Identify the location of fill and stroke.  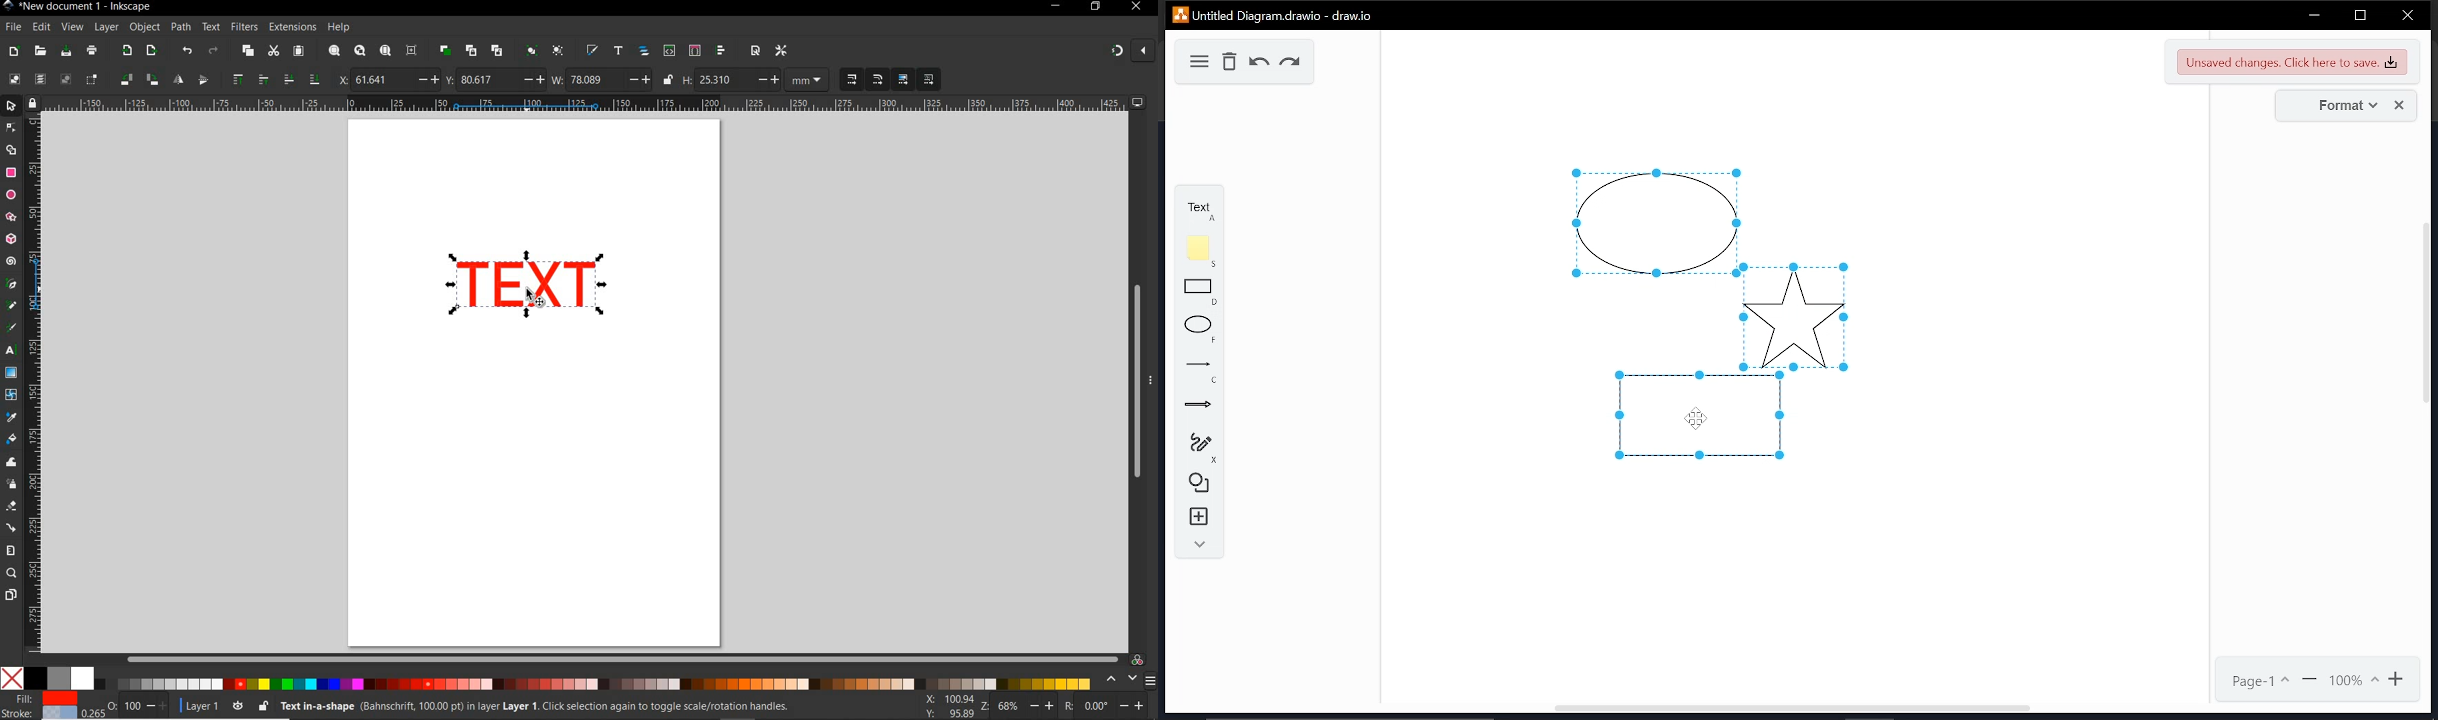
(42, 706).